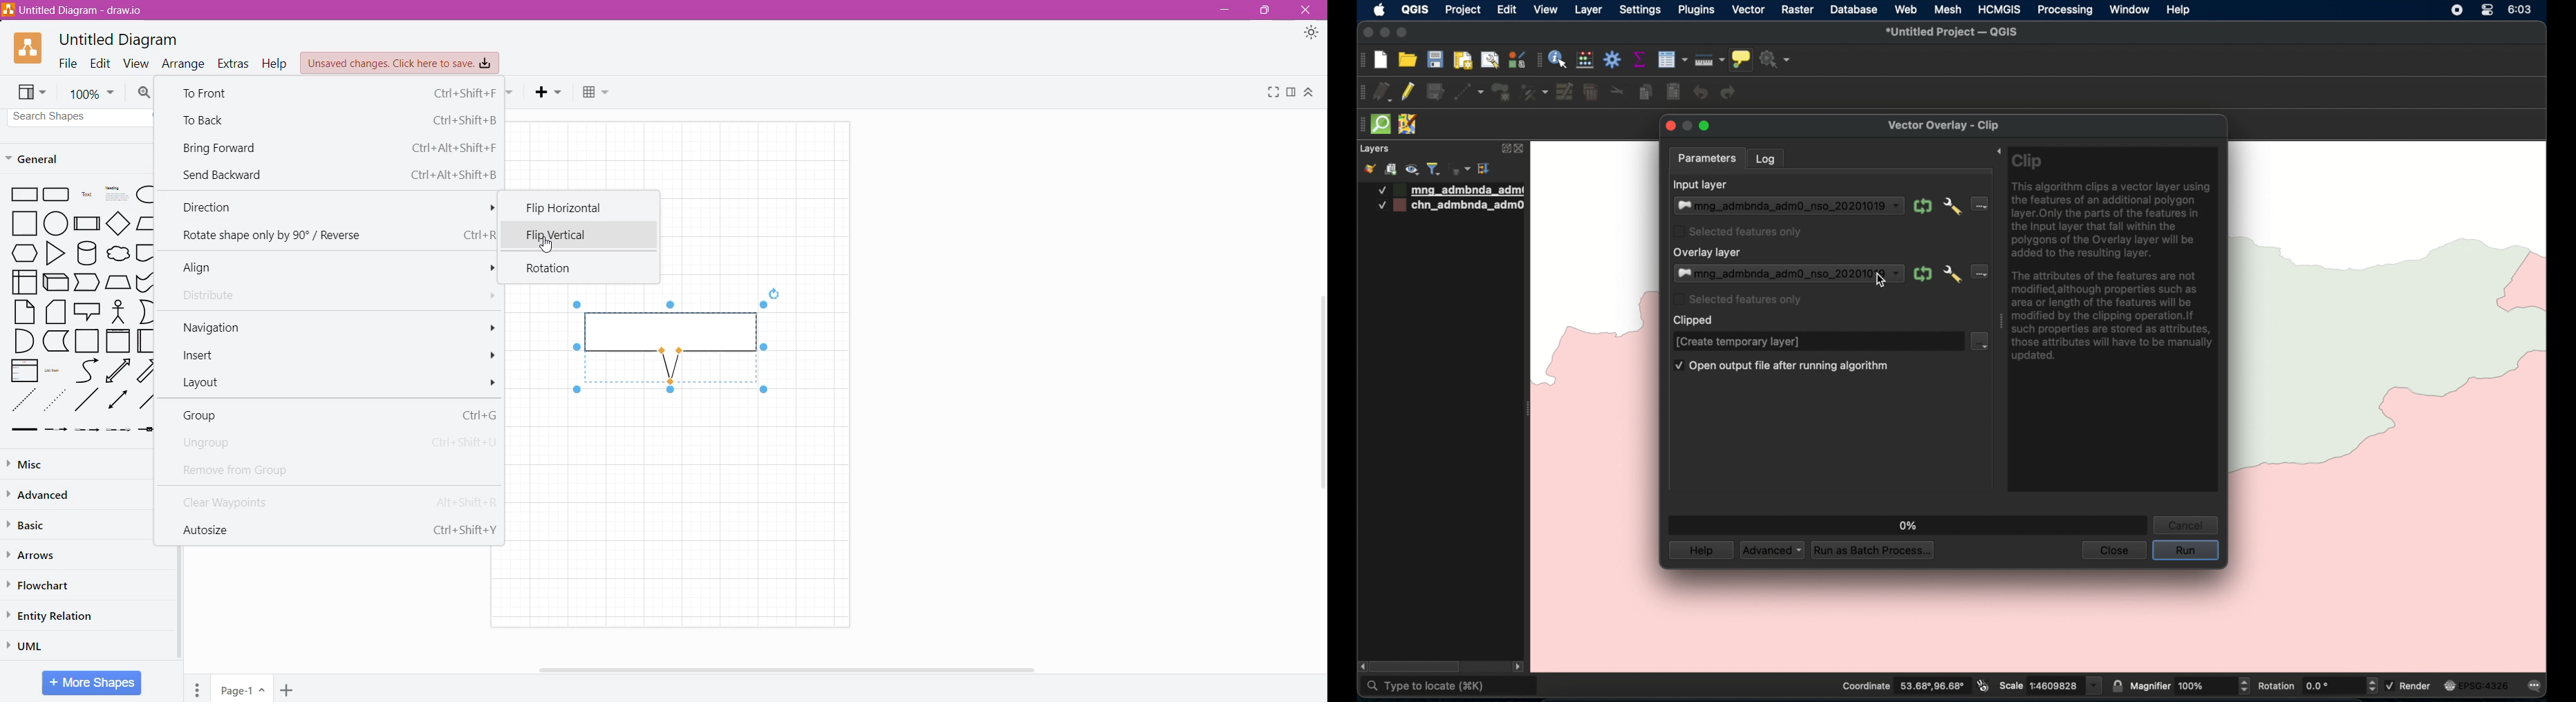  Describe the element at coordinates (1741, 60) in the screenshot. I see `show map tips` at that location.